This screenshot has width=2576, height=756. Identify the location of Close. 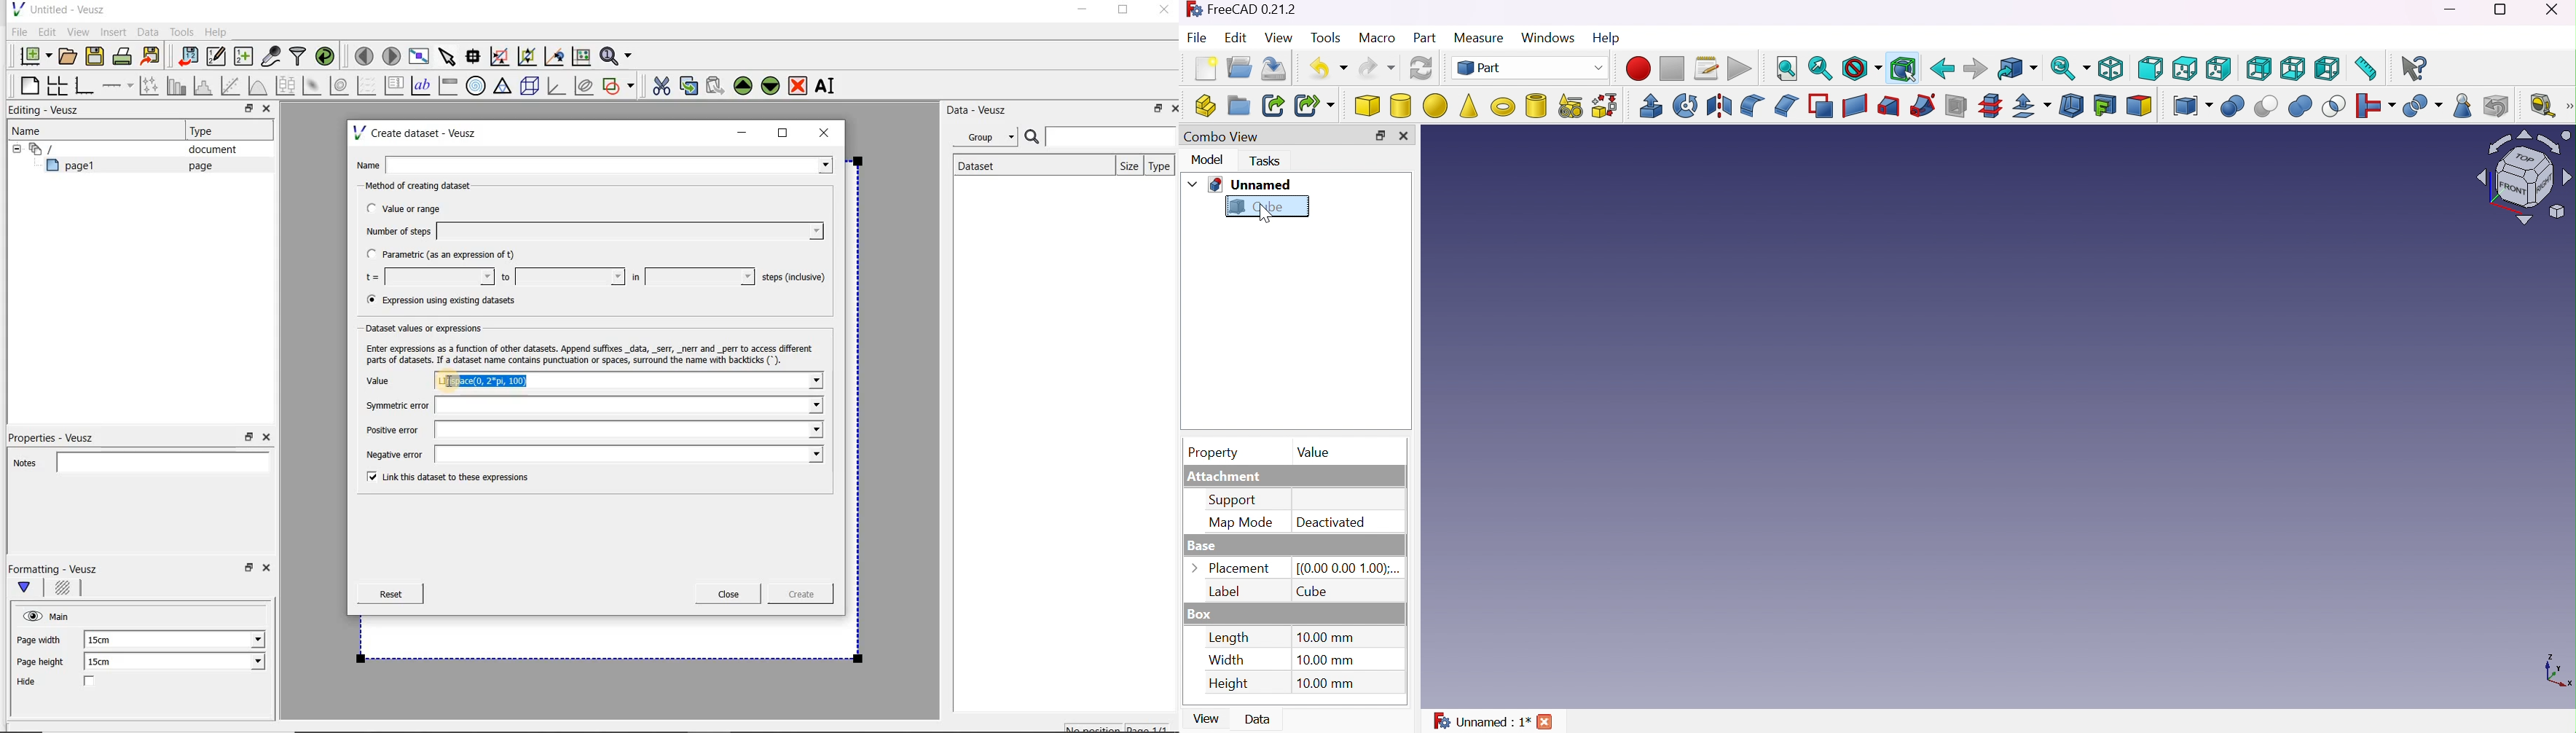
(729, 594).